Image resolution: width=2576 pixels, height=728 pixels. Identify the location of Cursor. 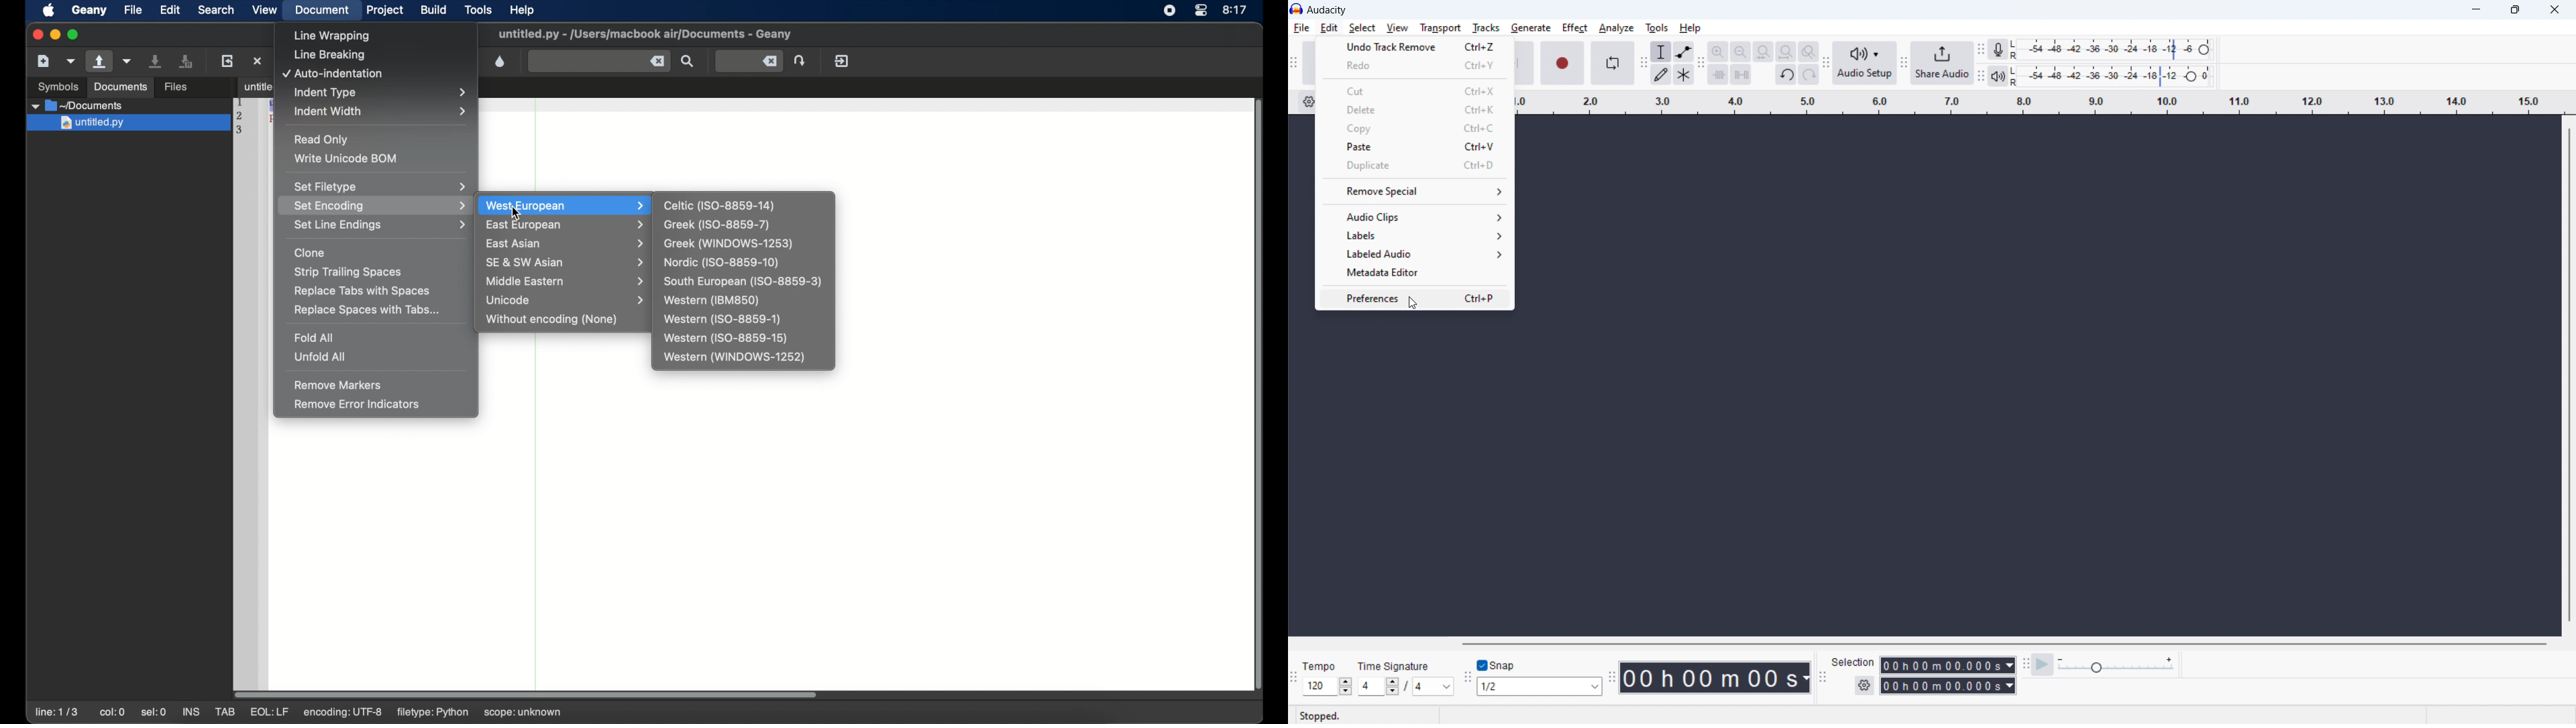
(1413, 303).